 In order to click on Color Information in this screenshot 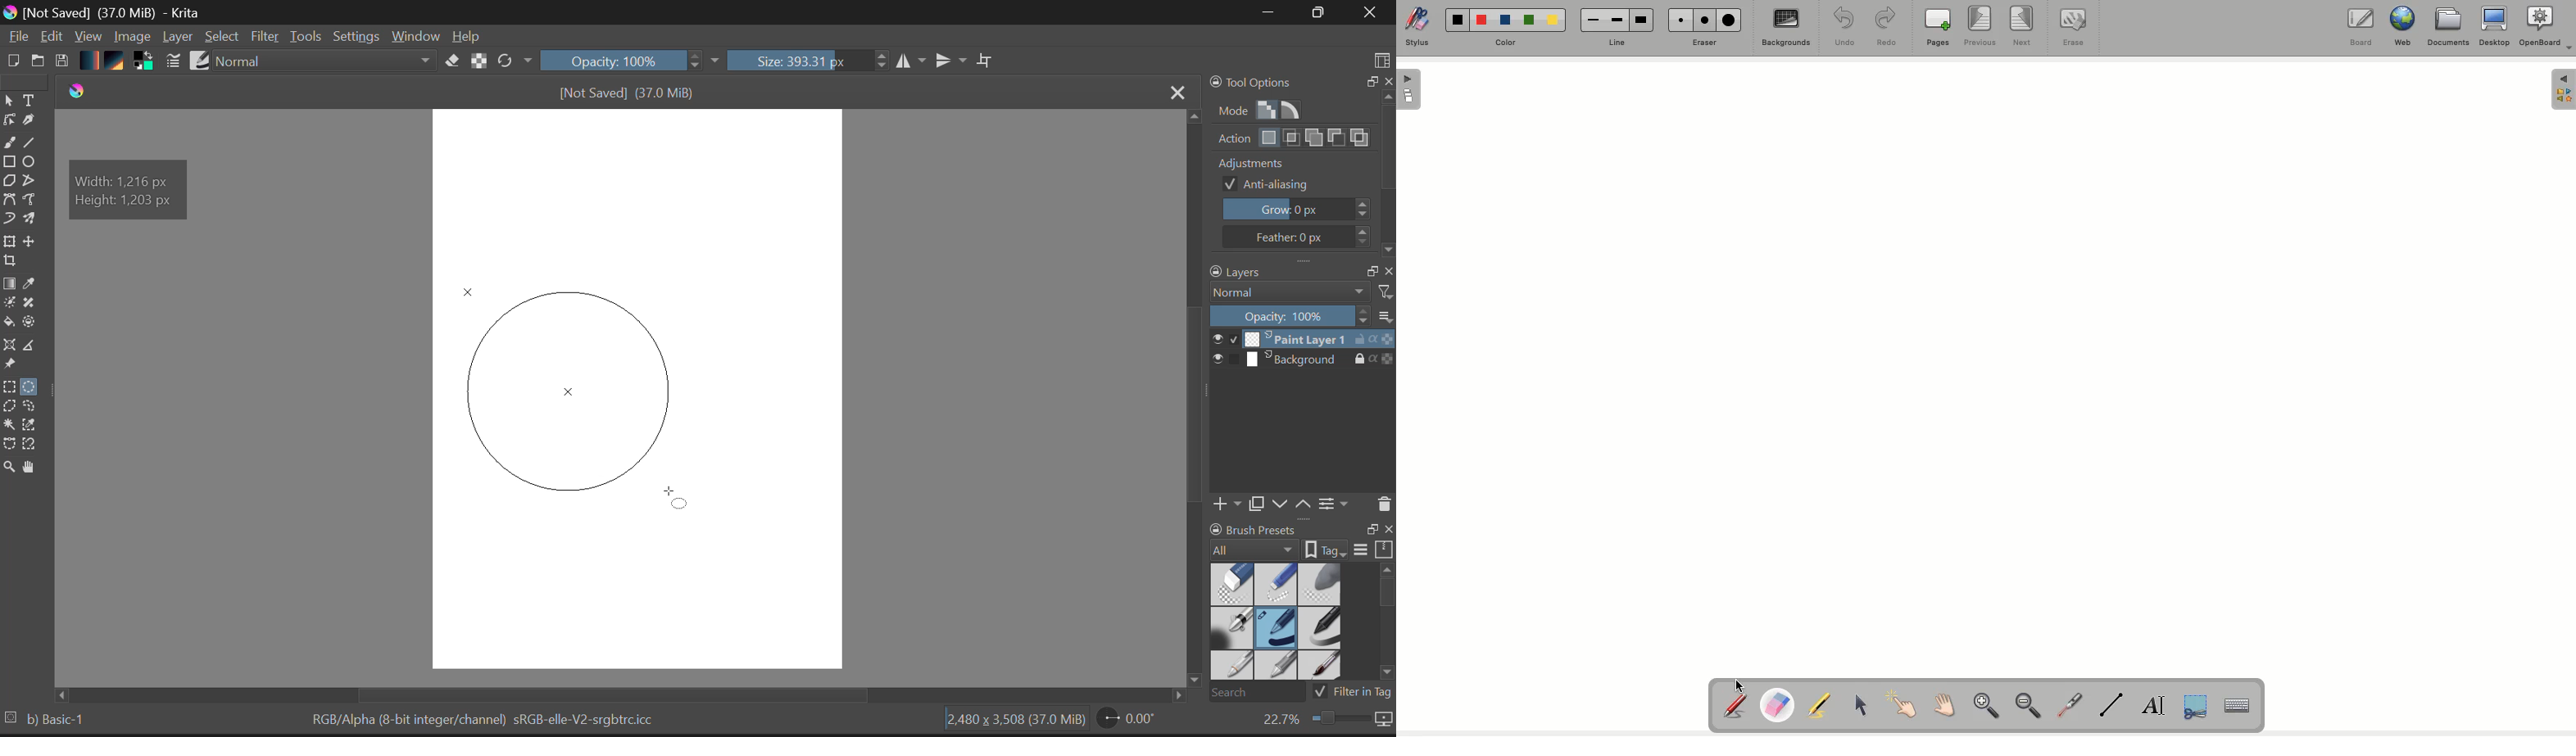, I will do `click(487, 721)`.